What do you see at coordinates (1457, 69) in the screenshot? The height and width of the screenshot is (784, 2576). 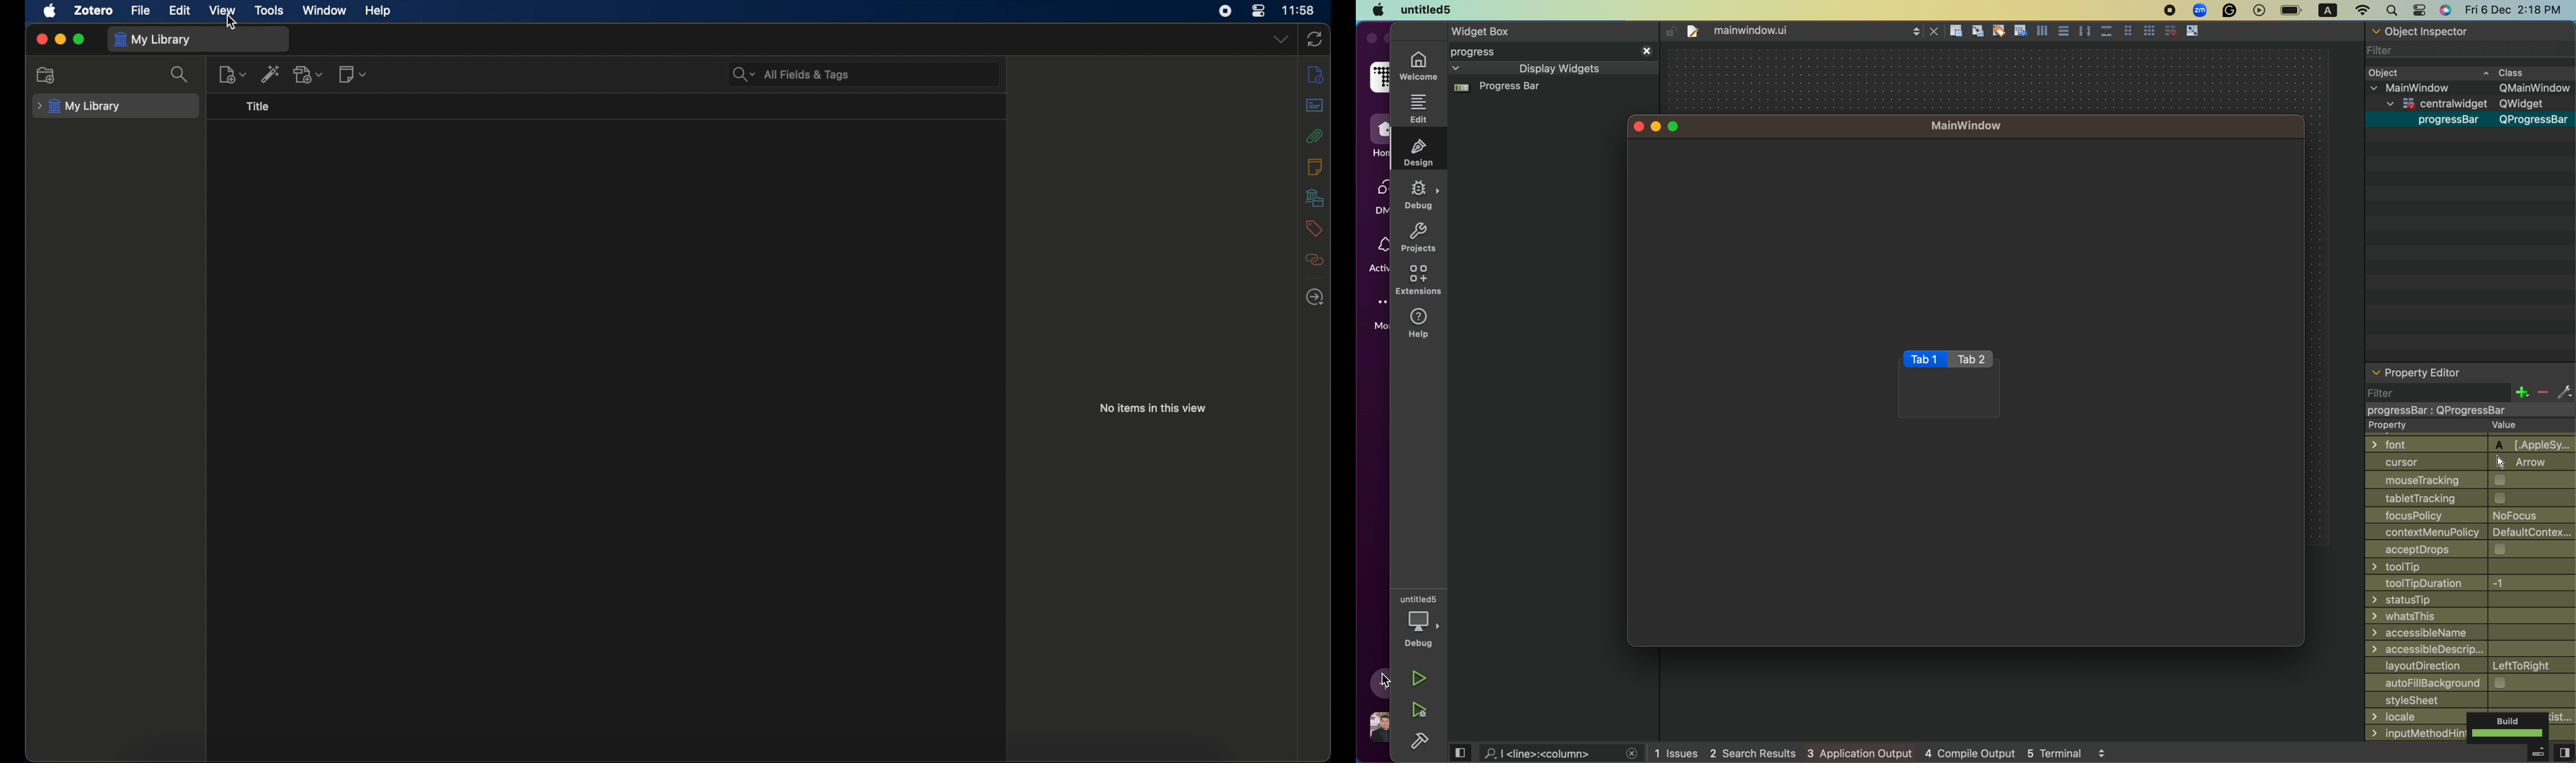 I see `down` at bounding box center [1457, 69].